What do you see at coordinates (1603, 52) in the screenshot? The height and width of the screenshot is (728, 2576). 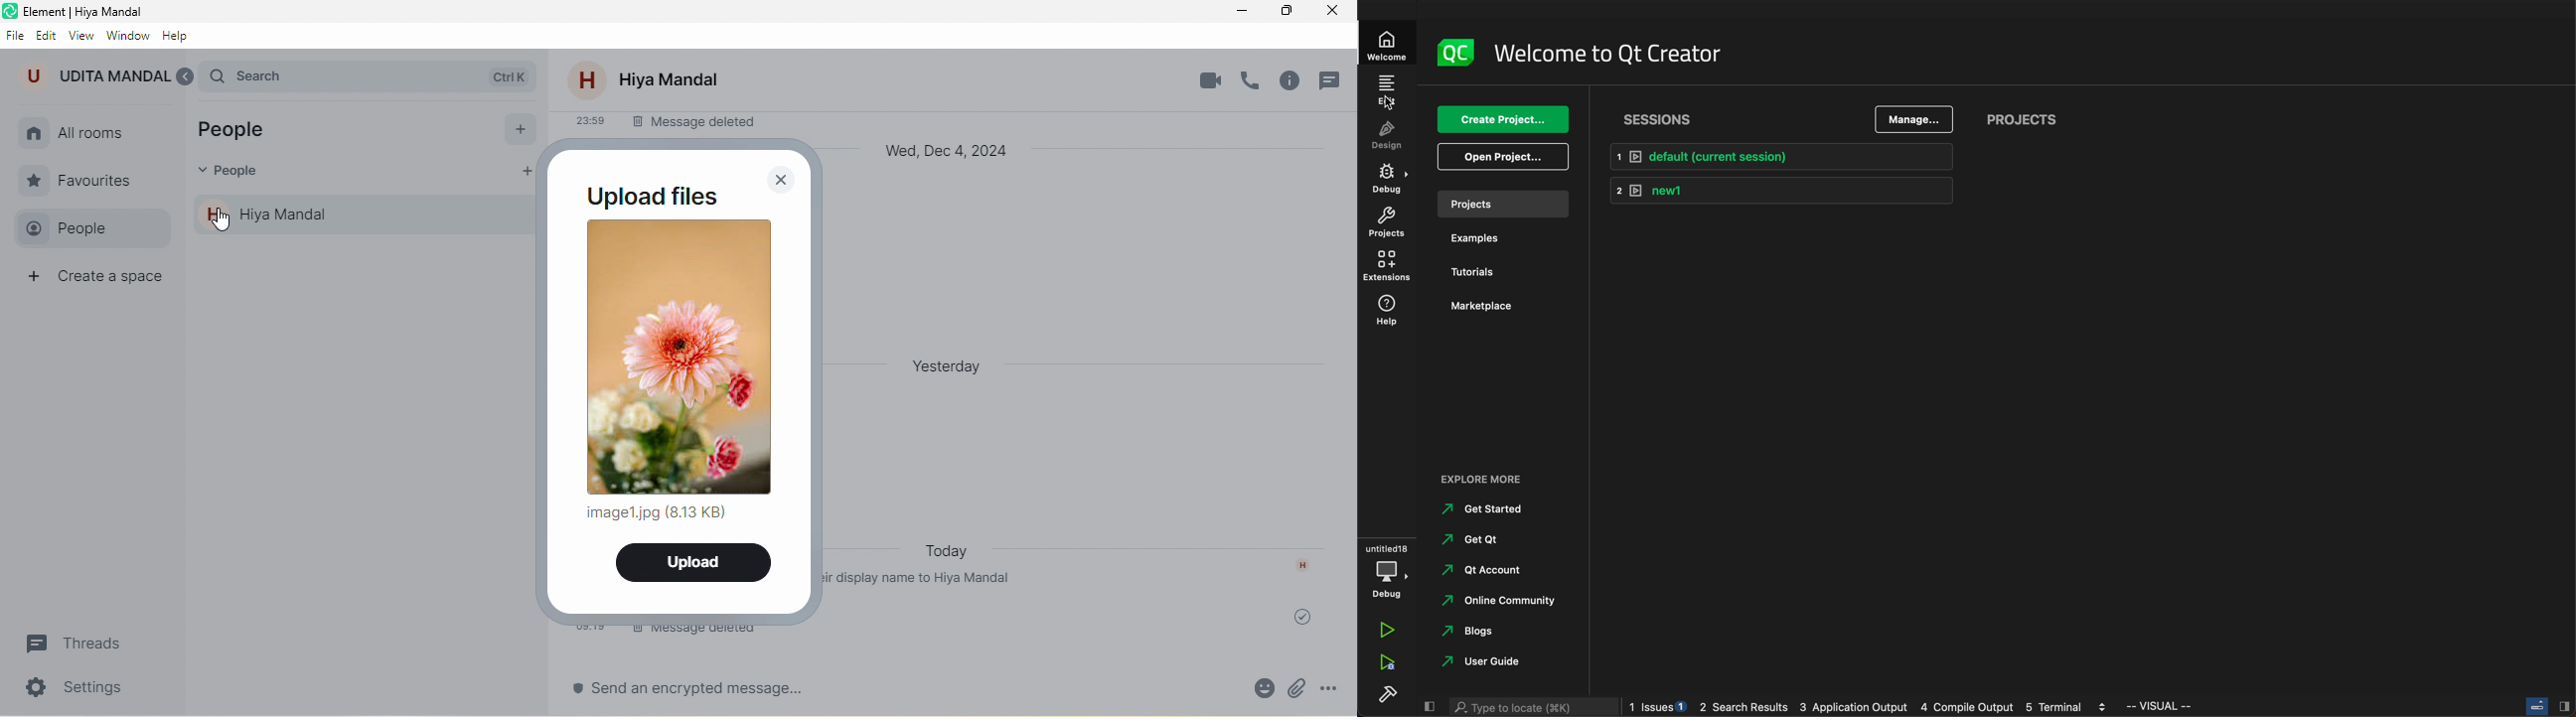 I see `welcome to qr` at bounding box center [1603, 52].